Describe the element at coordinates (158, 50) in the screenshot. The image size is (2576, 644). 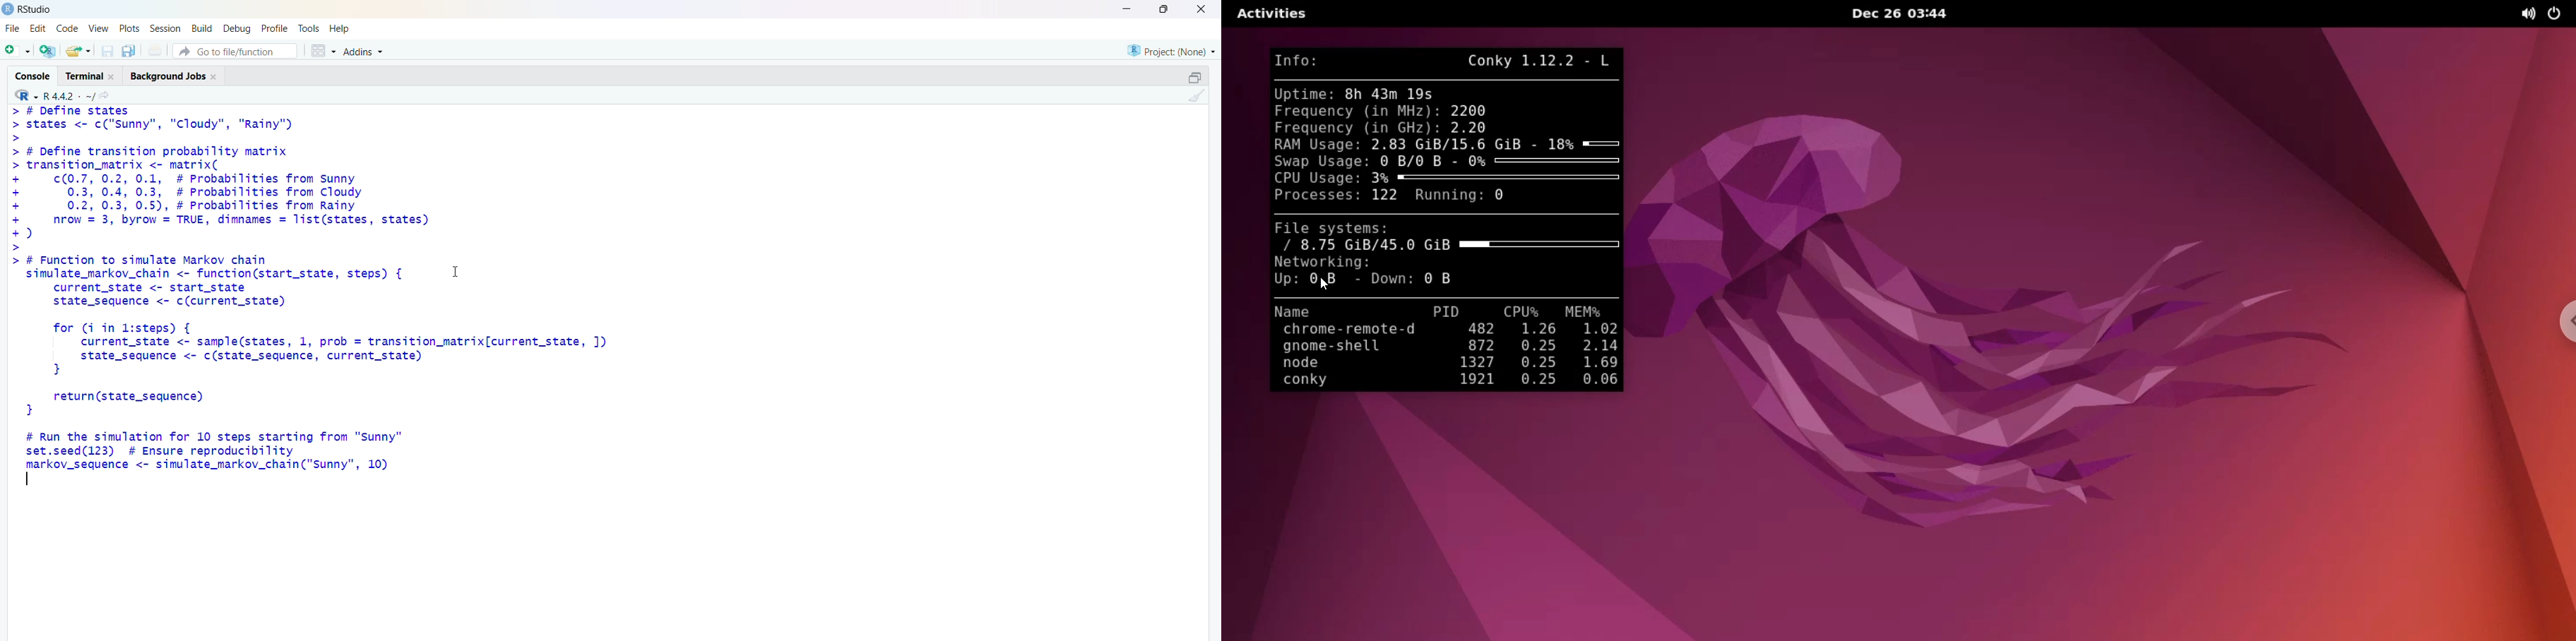
I see `print the current file` at that location.